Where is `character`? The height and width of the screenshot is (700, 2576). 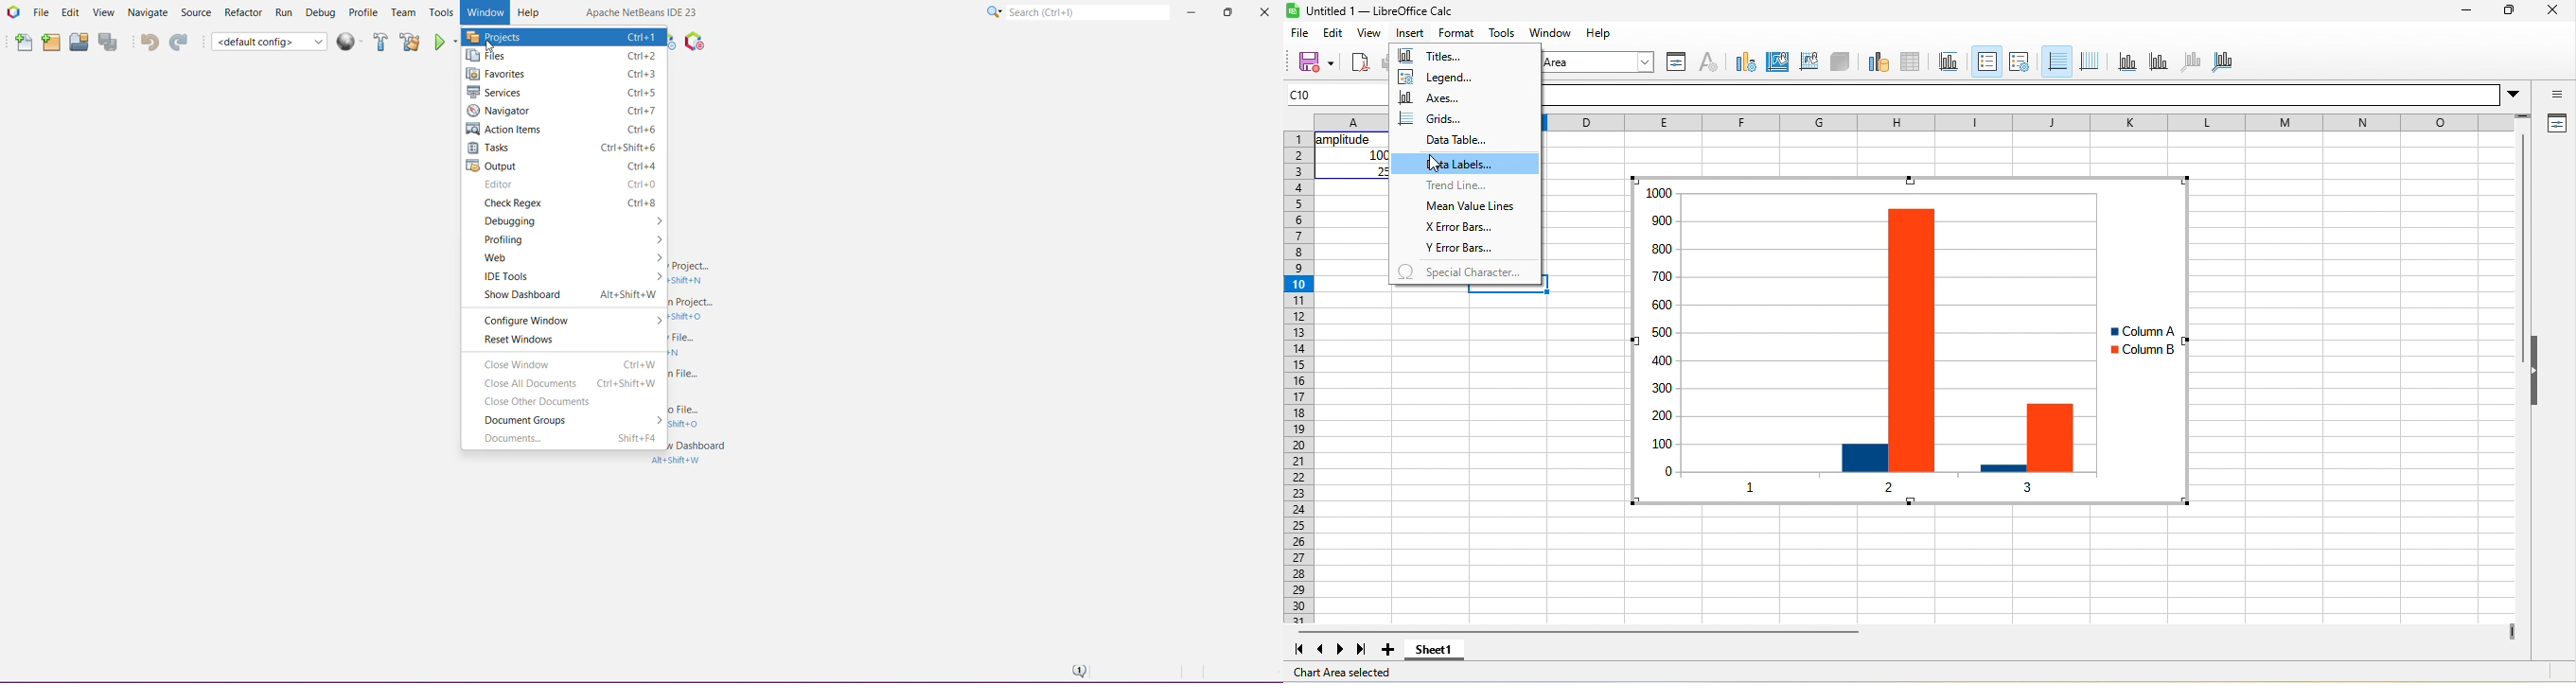
character is located at coordinates (1707, 61).